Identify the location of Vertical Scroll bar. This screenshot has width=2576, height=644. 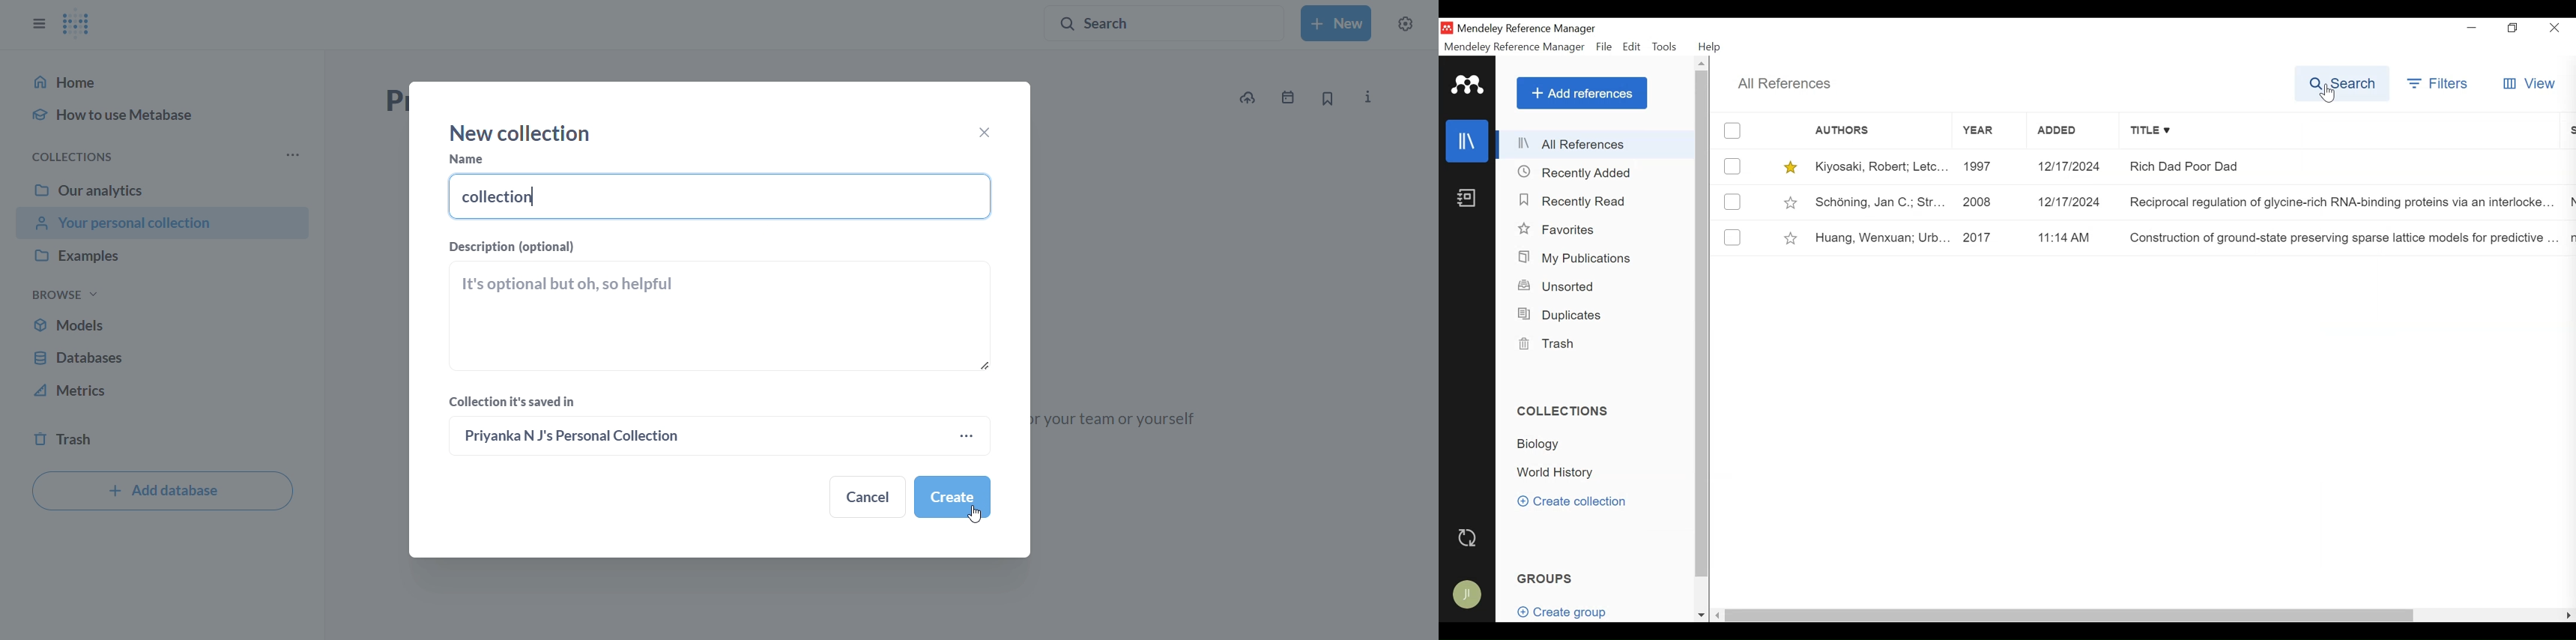
(1701, 324).